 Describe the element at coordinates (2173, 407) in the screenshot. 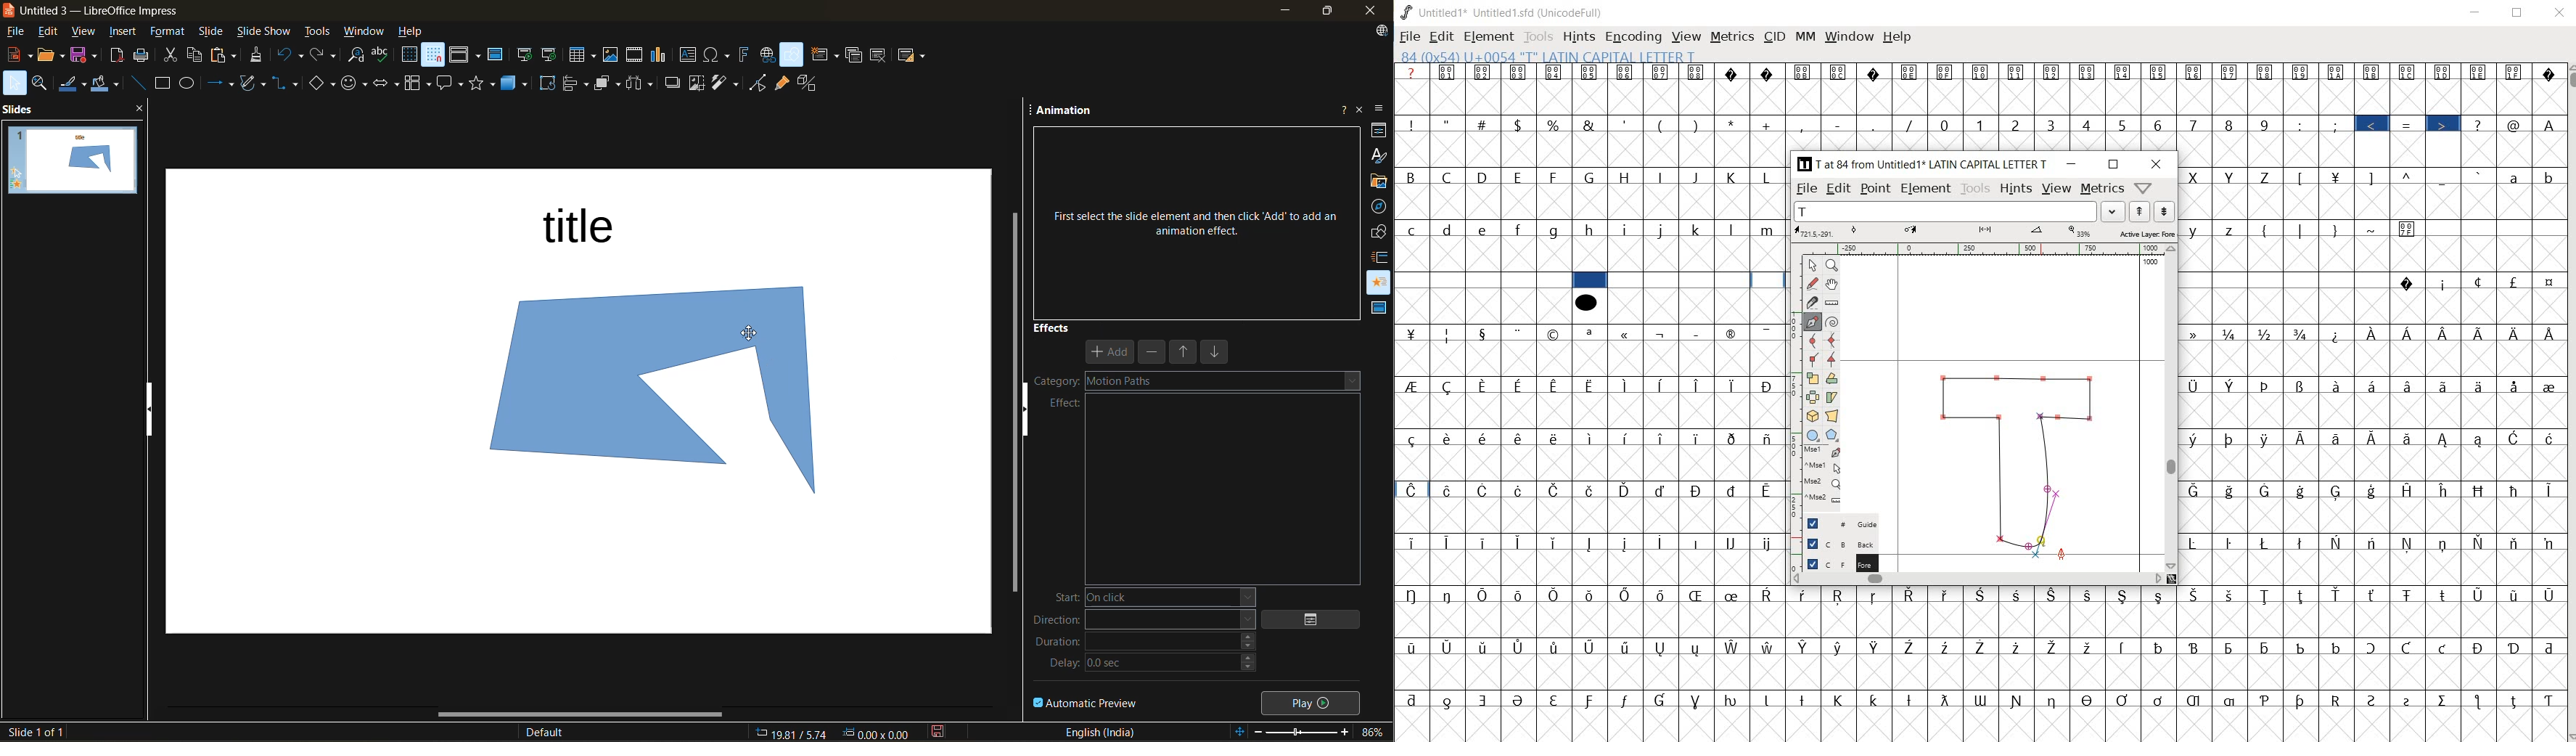

I see `vertical scrollbar` at that location.